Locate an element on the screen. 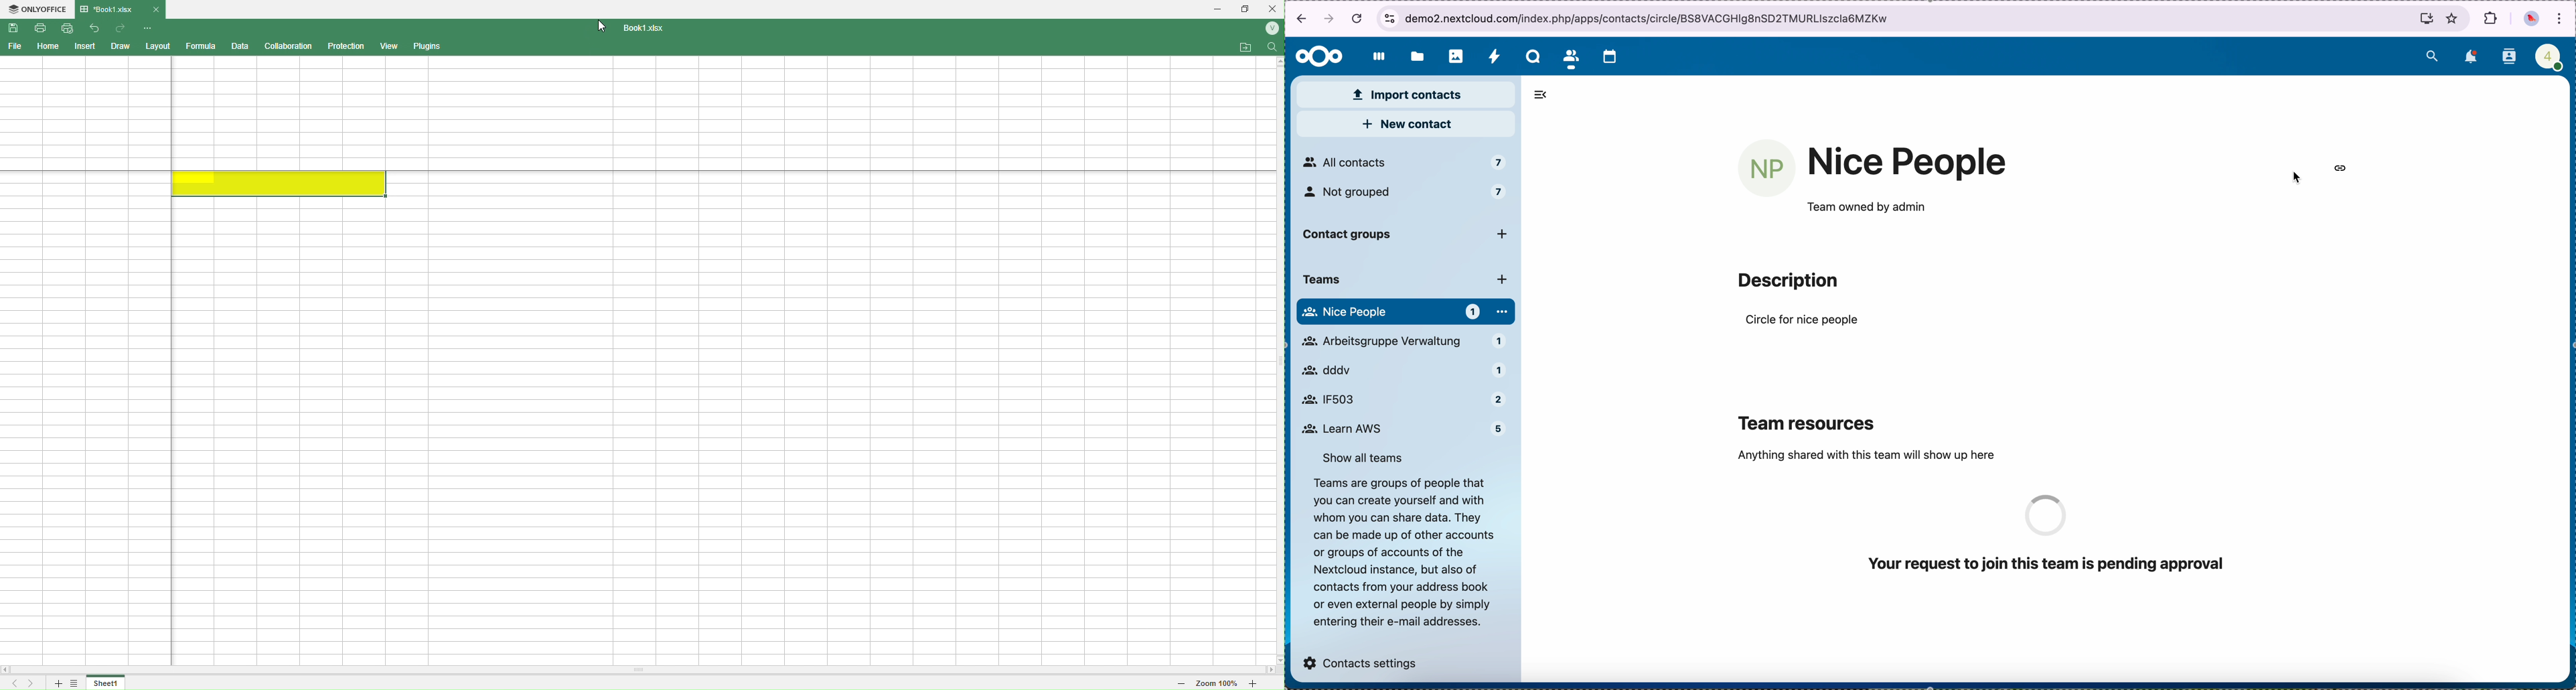 This screenshot has width=2576, height=700. team resources is located at coordinates (1809, 421).